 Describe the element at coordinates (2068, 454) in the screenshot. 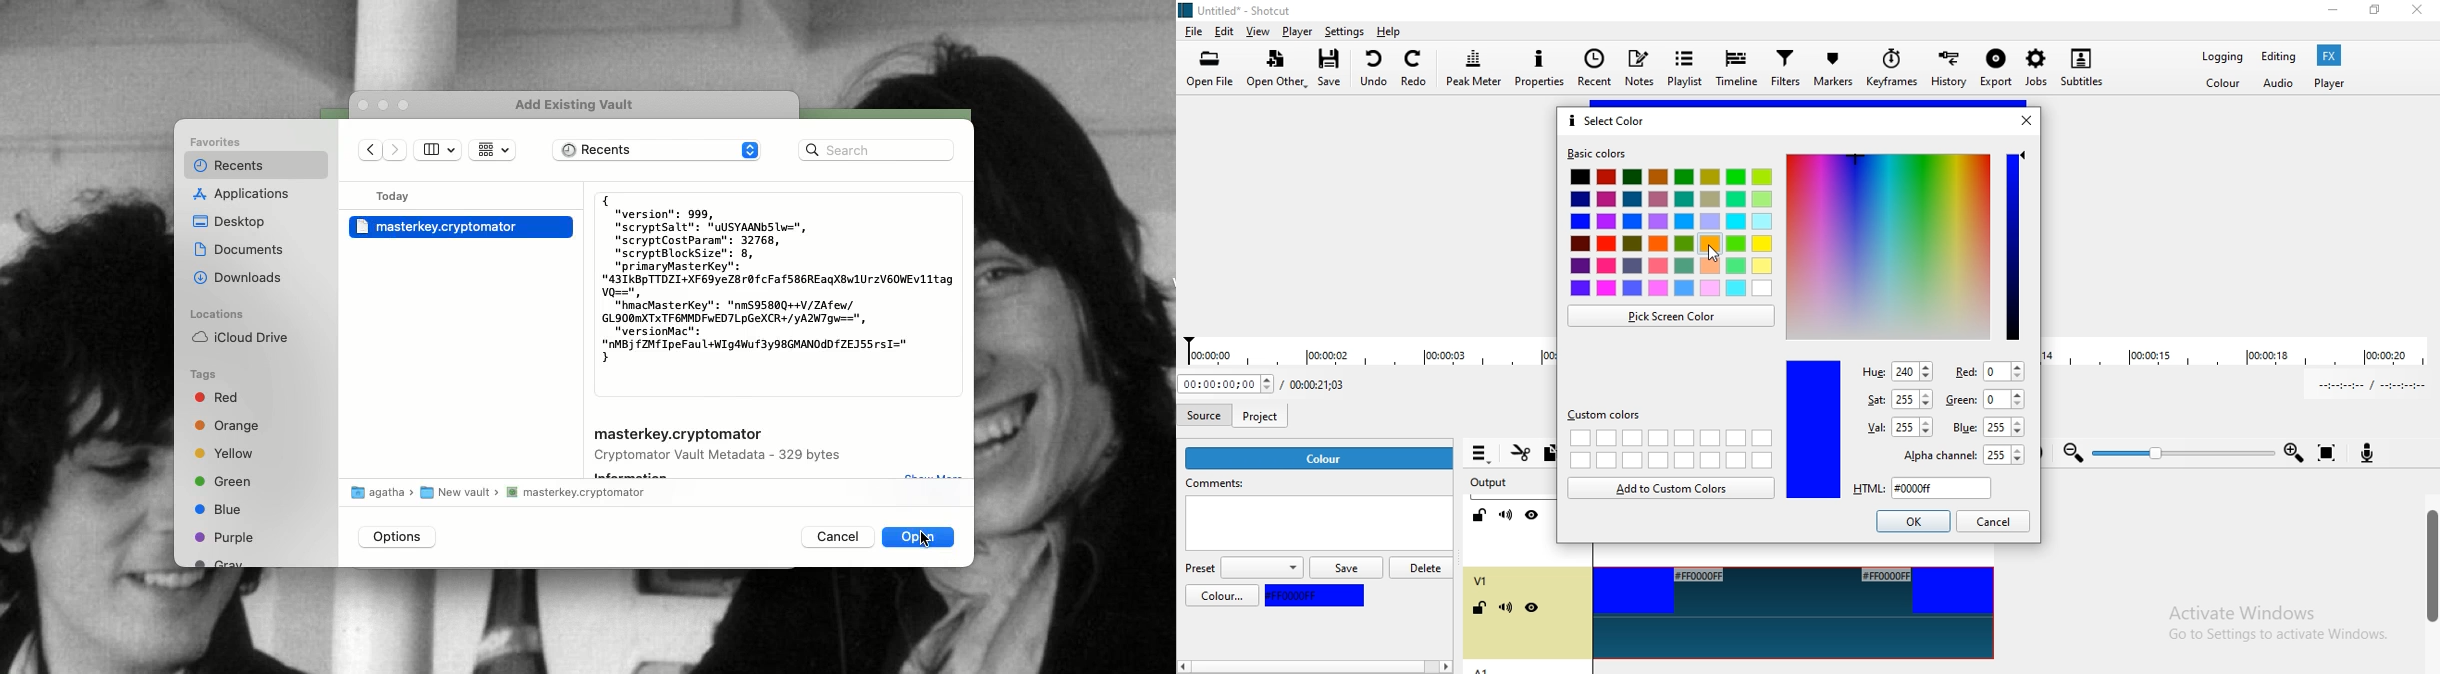

I see `zoom` at that location.